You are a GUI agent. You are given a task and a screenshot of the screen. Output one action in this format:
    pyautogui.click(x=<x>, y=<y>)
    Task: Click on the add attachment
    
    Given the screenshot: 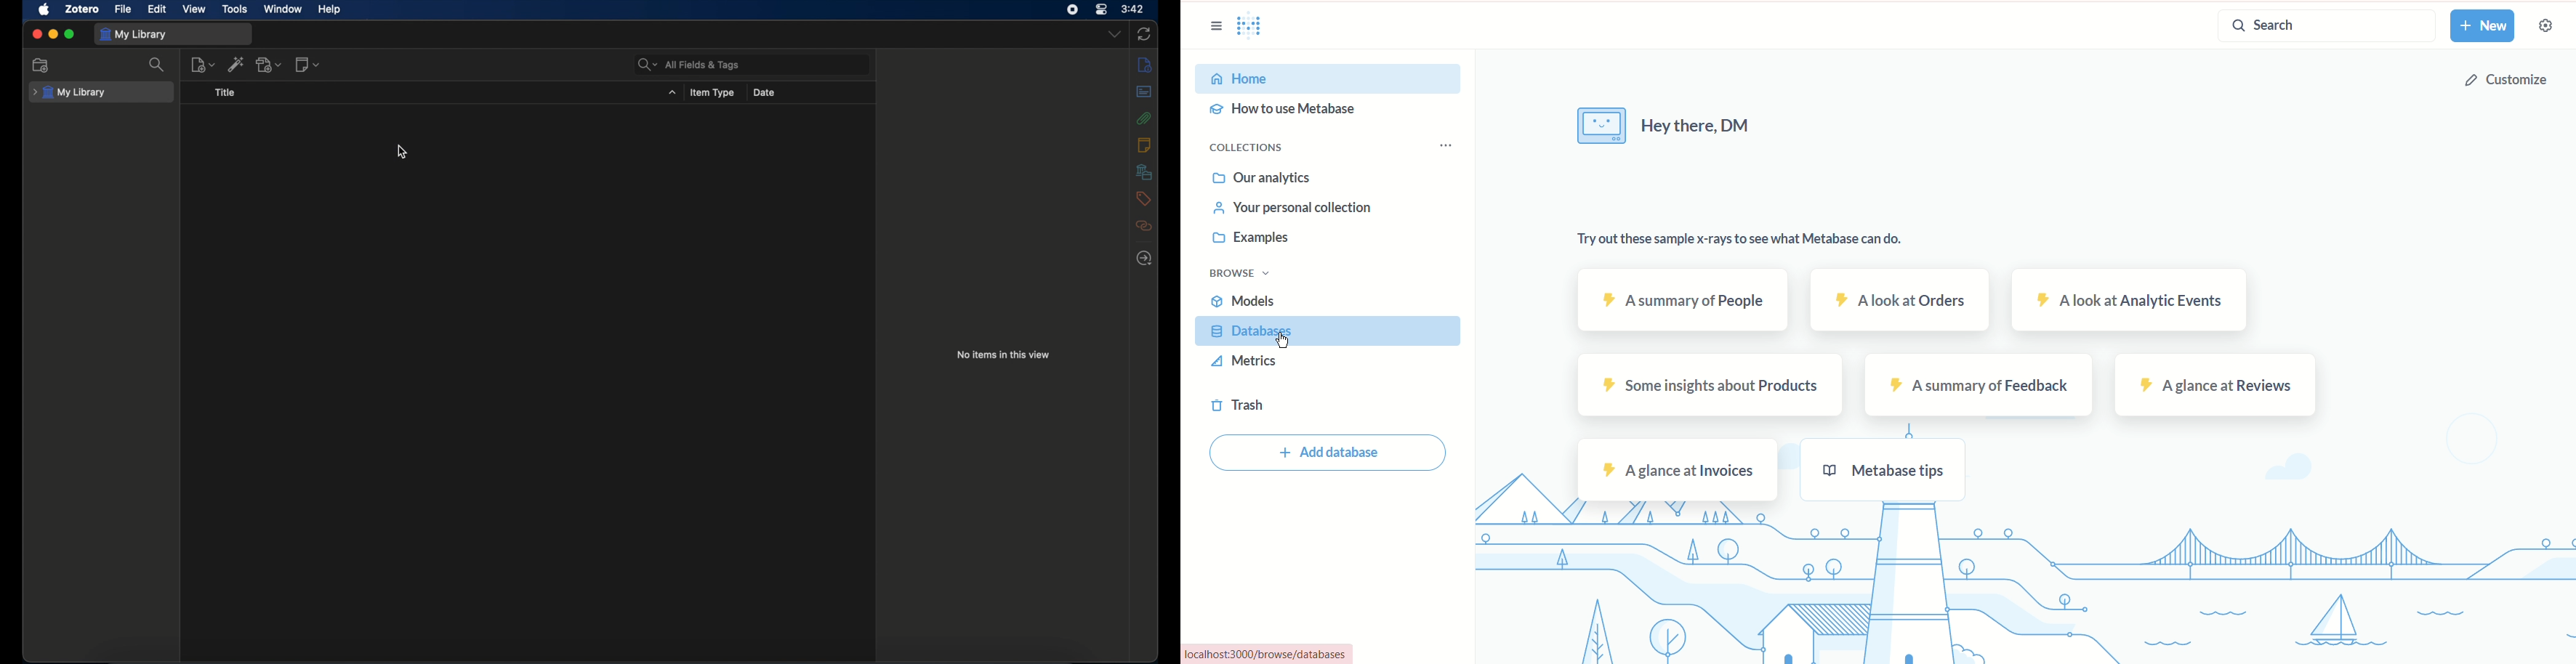 What is the action you would take?
    pyautogui.click(x=269, y=65)
    